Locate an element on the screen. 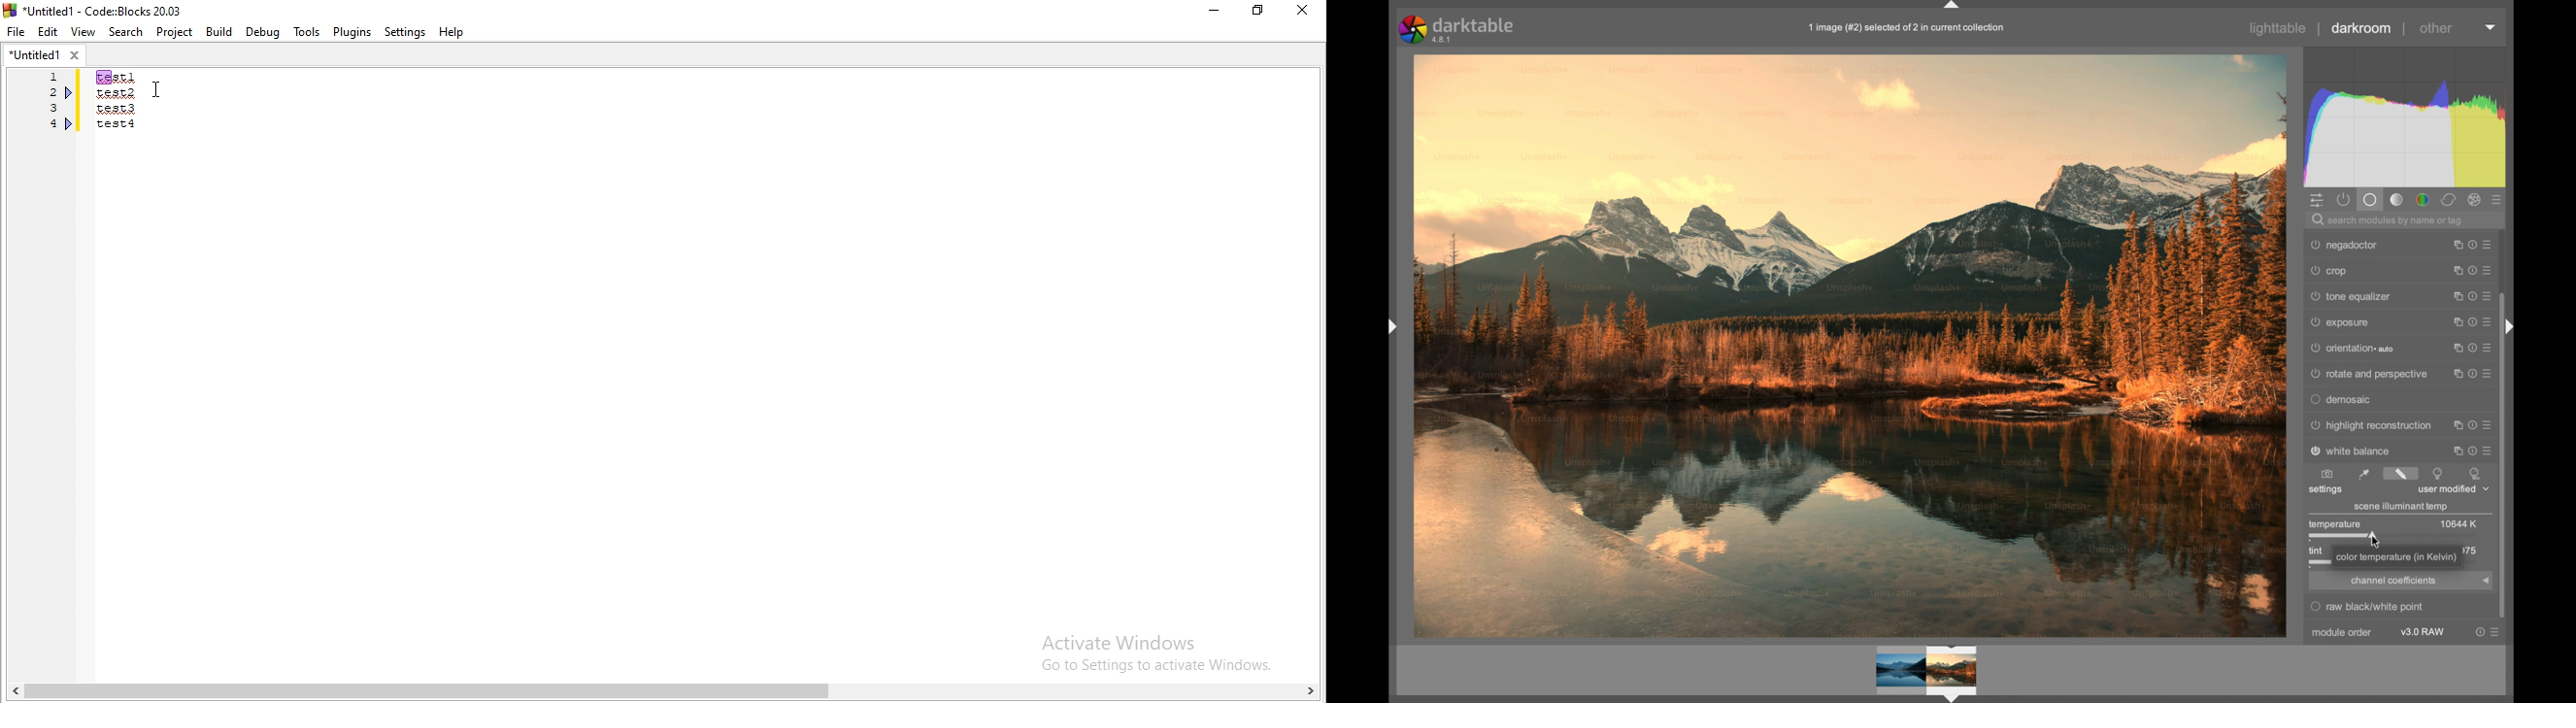 The width and height of the screenshot is (2576, 728). raw black/white point is located at coordinates (2370, 606).